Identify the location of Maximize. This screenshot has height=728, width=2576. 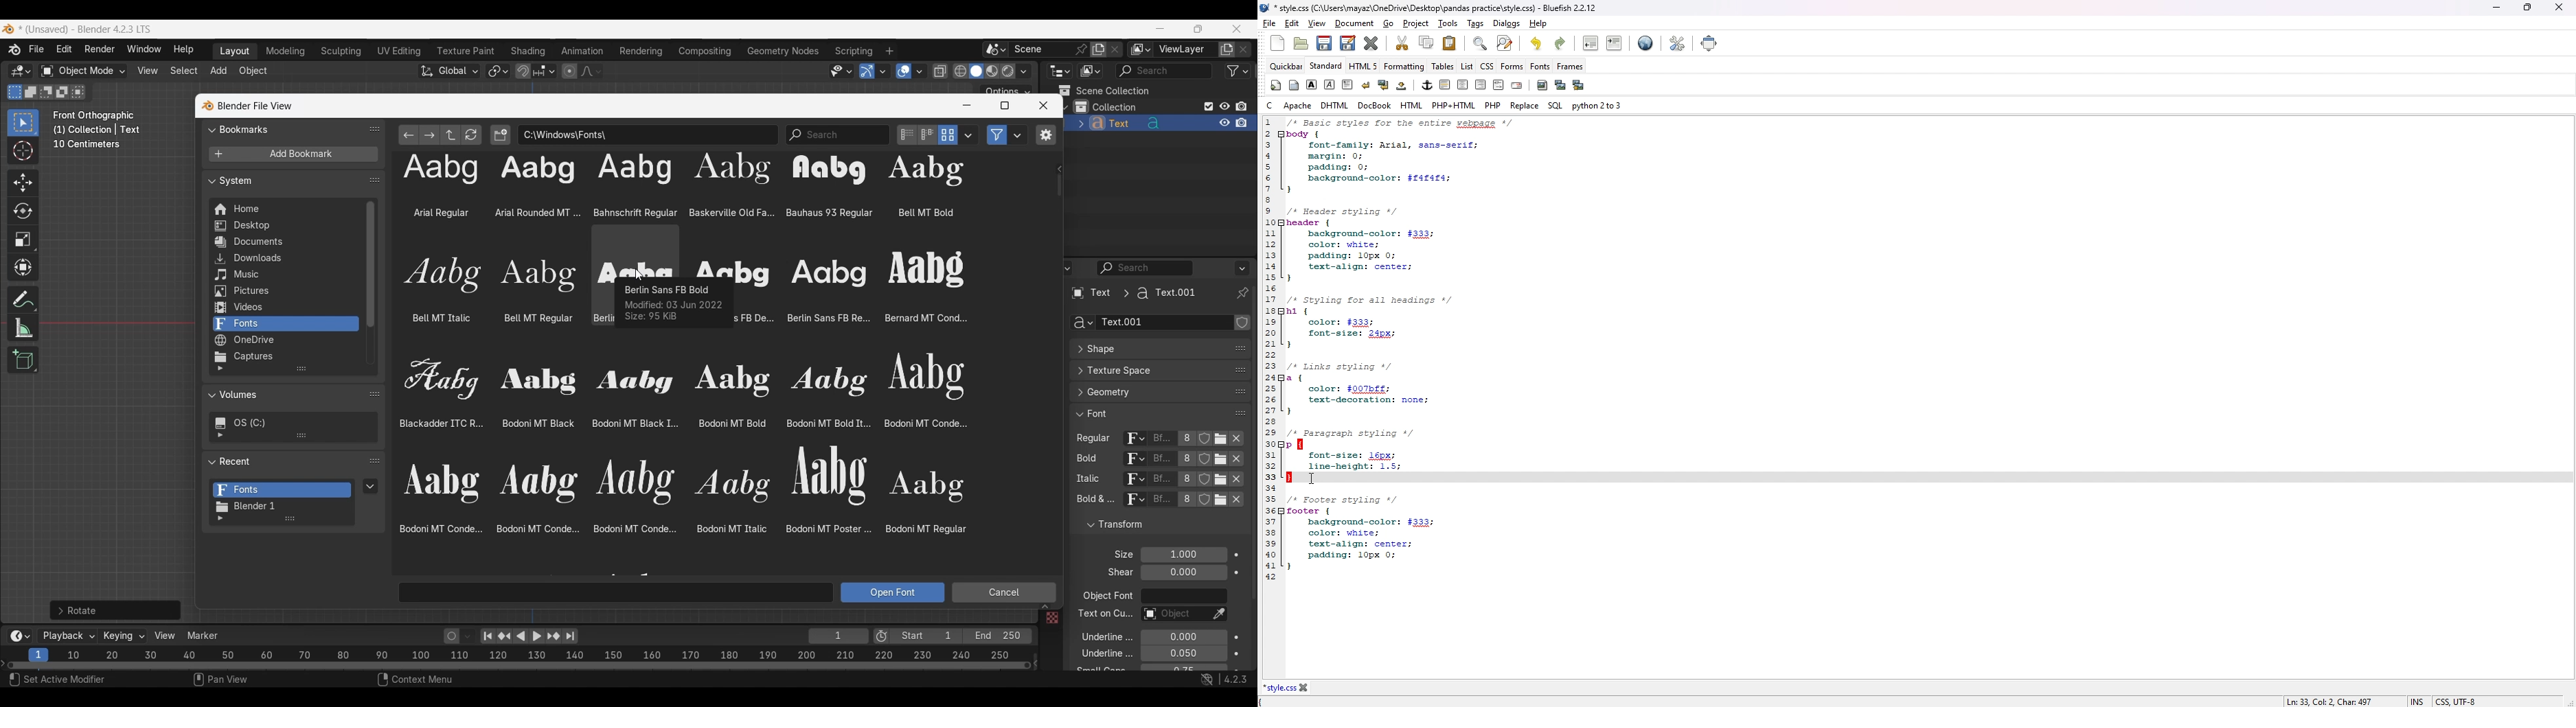
(2528, 7).